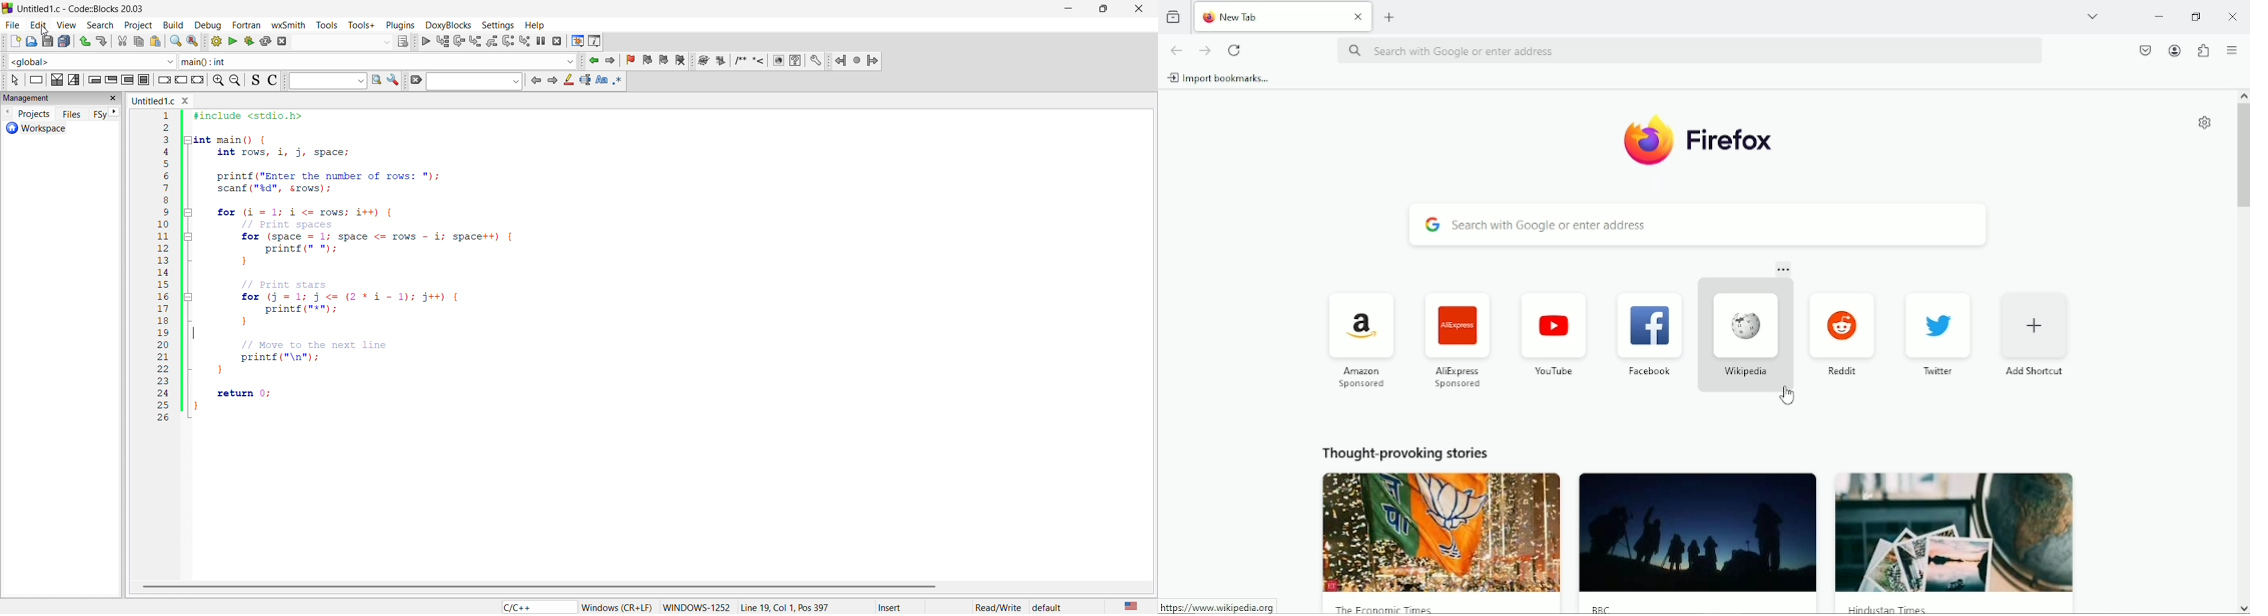 The height and width of the screenshot is (616, 2268). Describe the element at coordinates (175, 42) in the screenshot. I see `find` at that location.